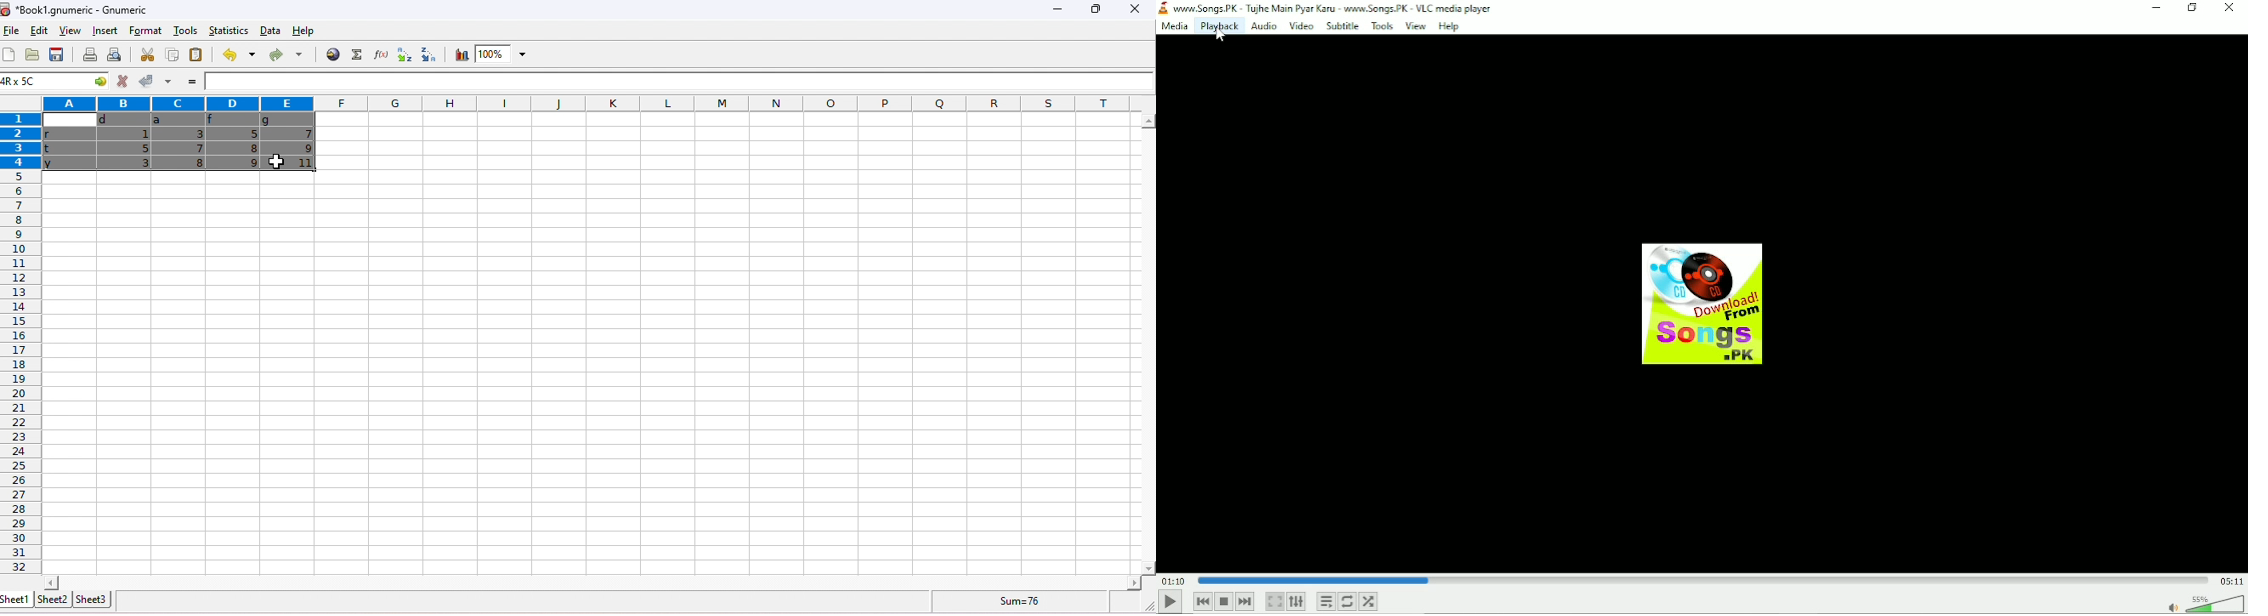 This screenshot has width=2268, height=616. I want to click on format, so click(147, 30).